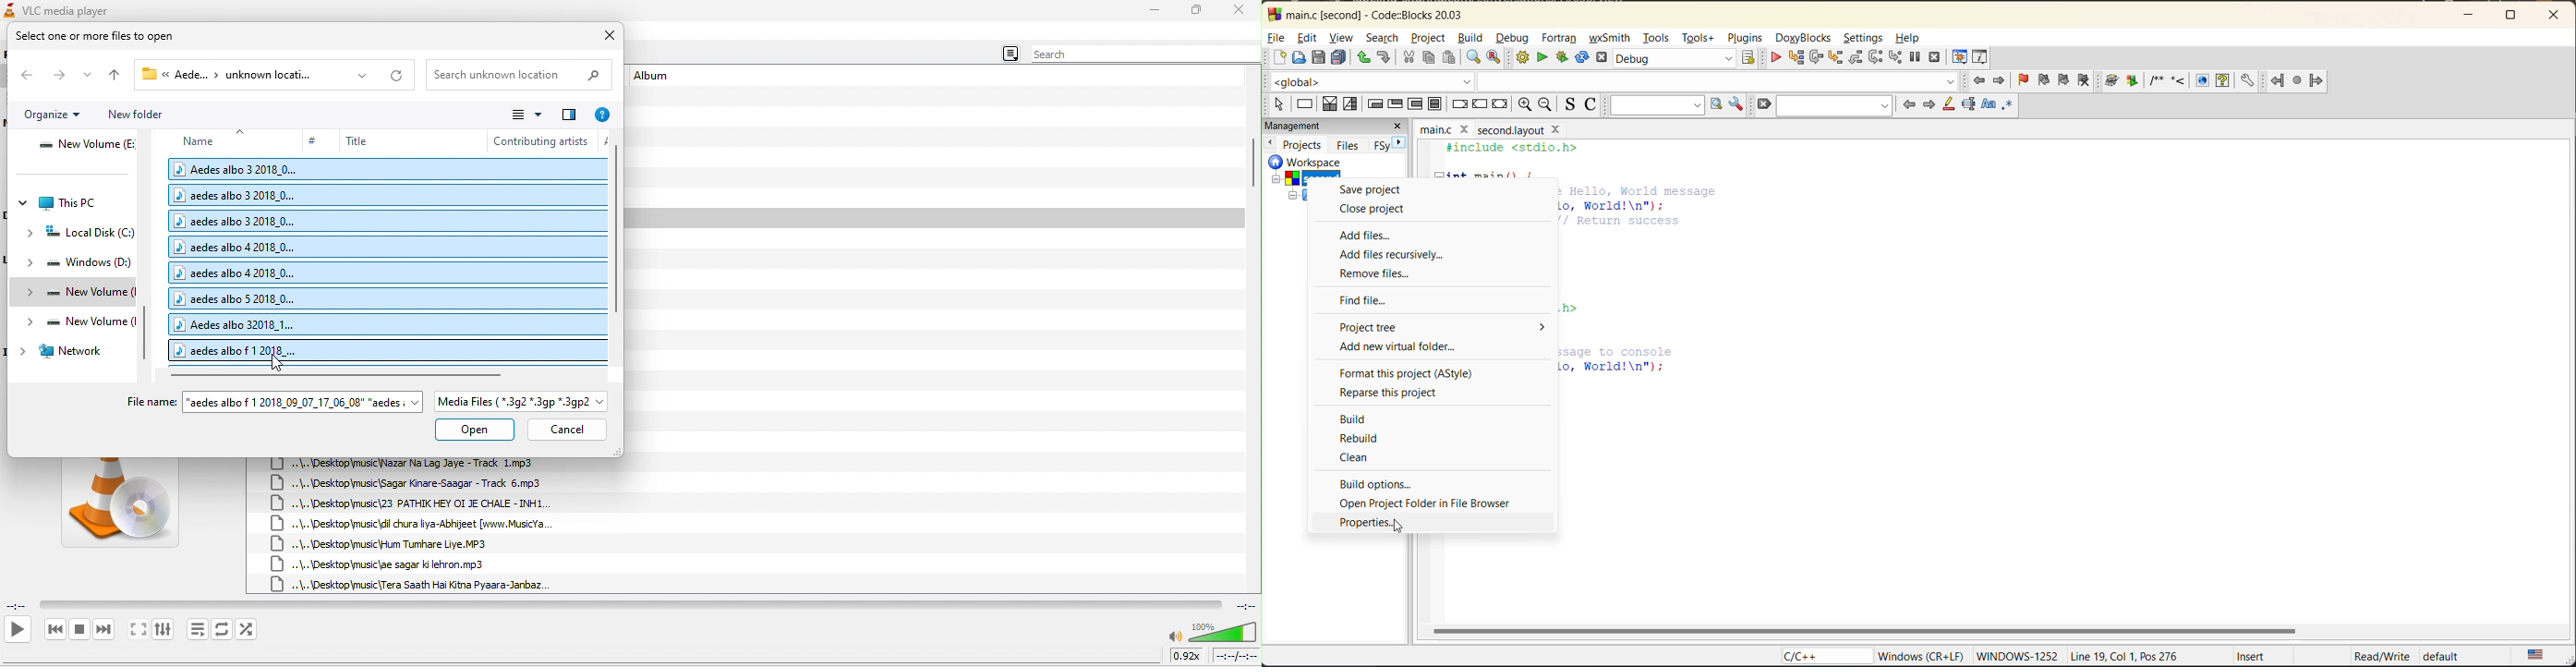  Describe the element at coordinates (281, 365) in the screenshot. I see `cursor` at that location.